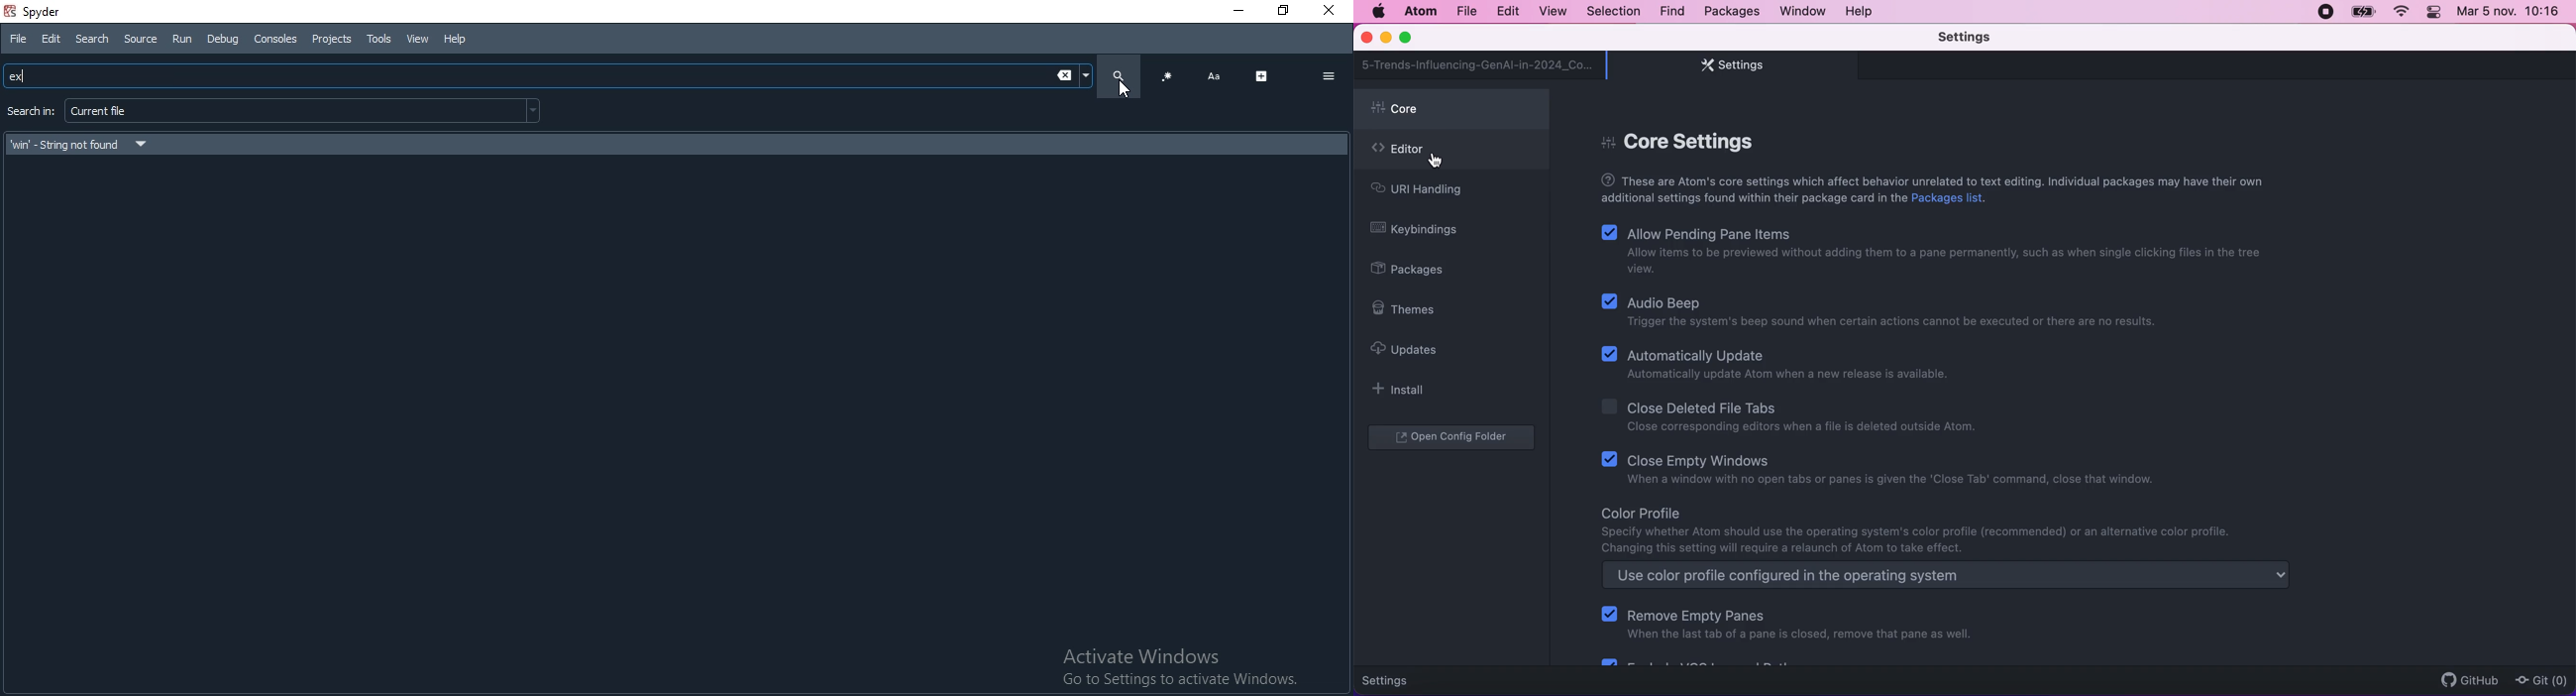  I want to click on github, so click(2465, 680).